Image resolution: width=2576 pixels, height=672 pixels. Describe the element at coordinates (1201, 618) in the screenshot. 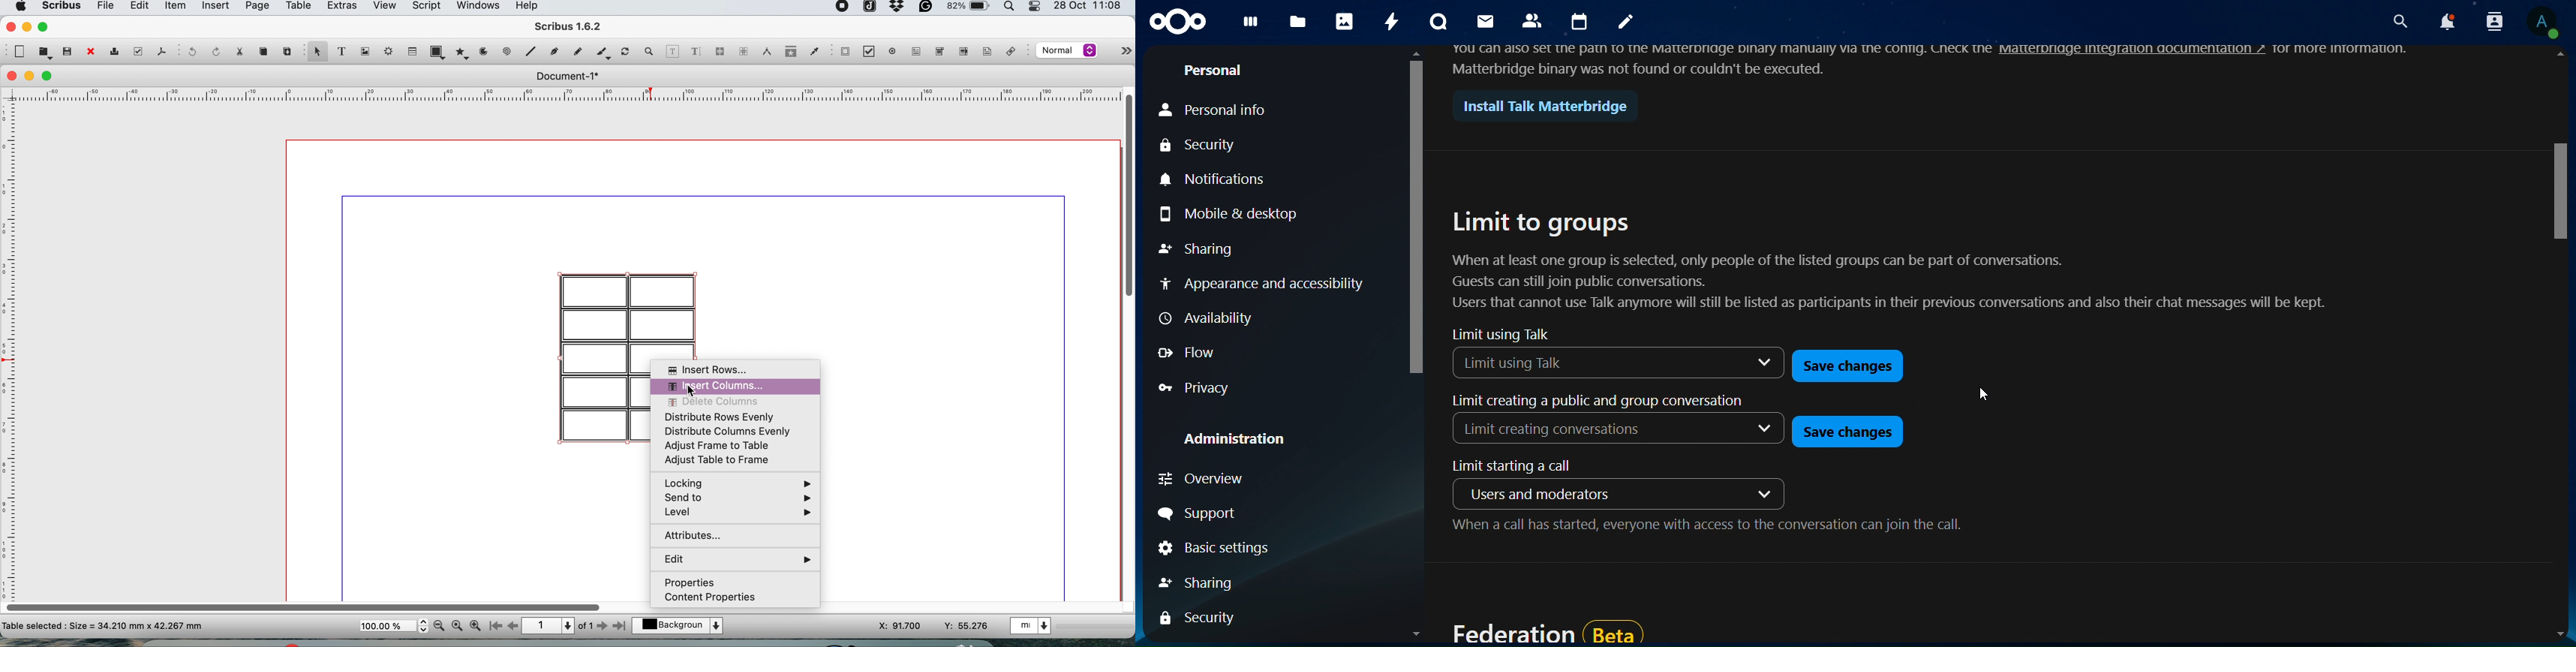

I see `security` at that location.